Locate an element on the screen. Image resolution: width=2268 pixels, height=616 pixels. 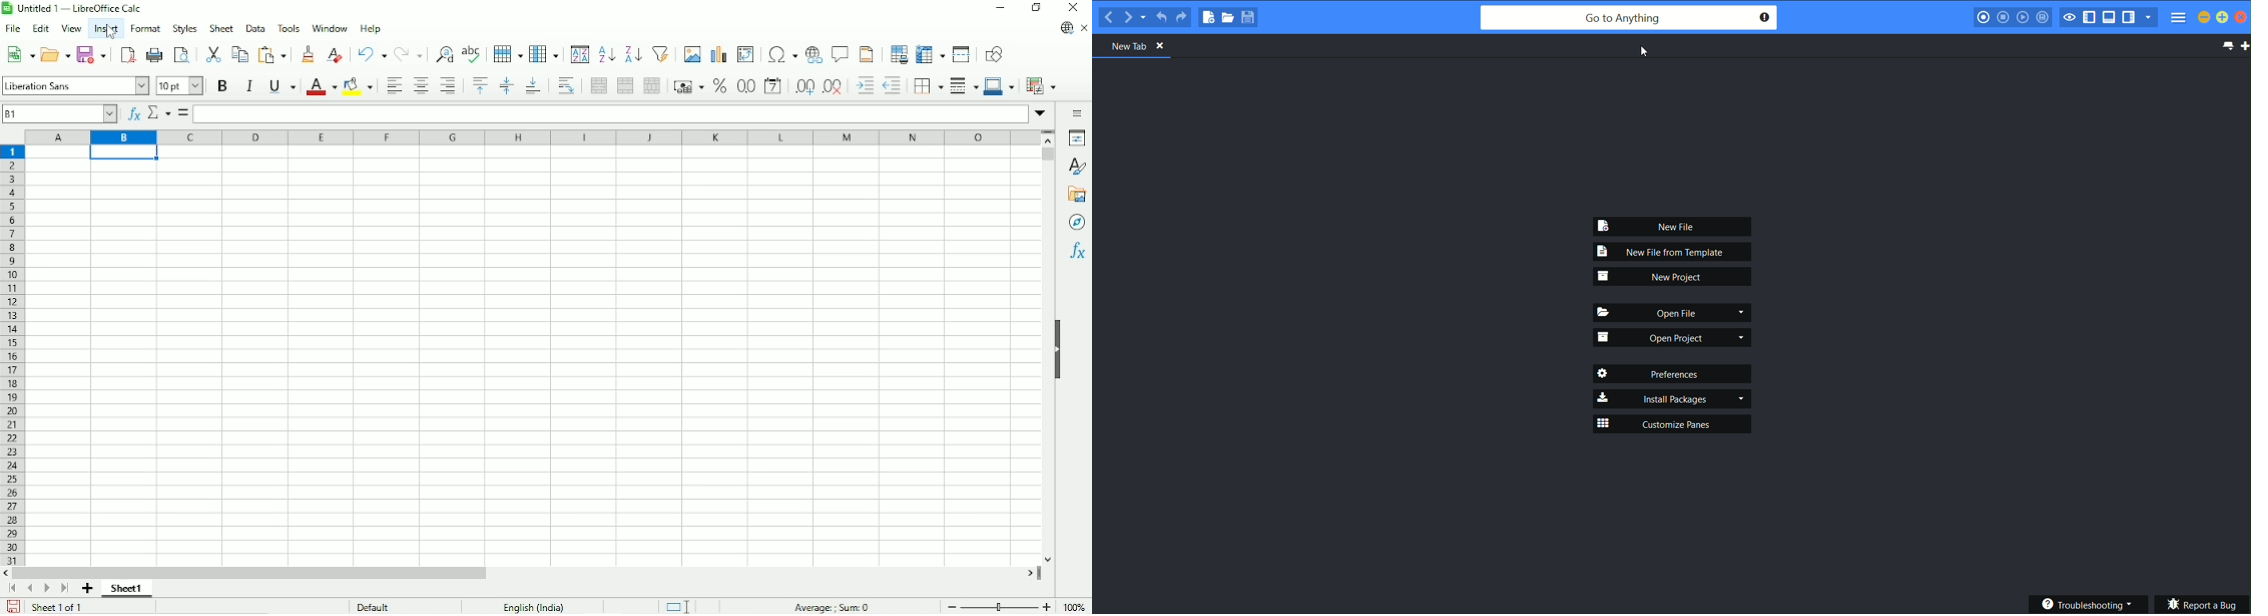
Font style is located at coordinates (75, 86).